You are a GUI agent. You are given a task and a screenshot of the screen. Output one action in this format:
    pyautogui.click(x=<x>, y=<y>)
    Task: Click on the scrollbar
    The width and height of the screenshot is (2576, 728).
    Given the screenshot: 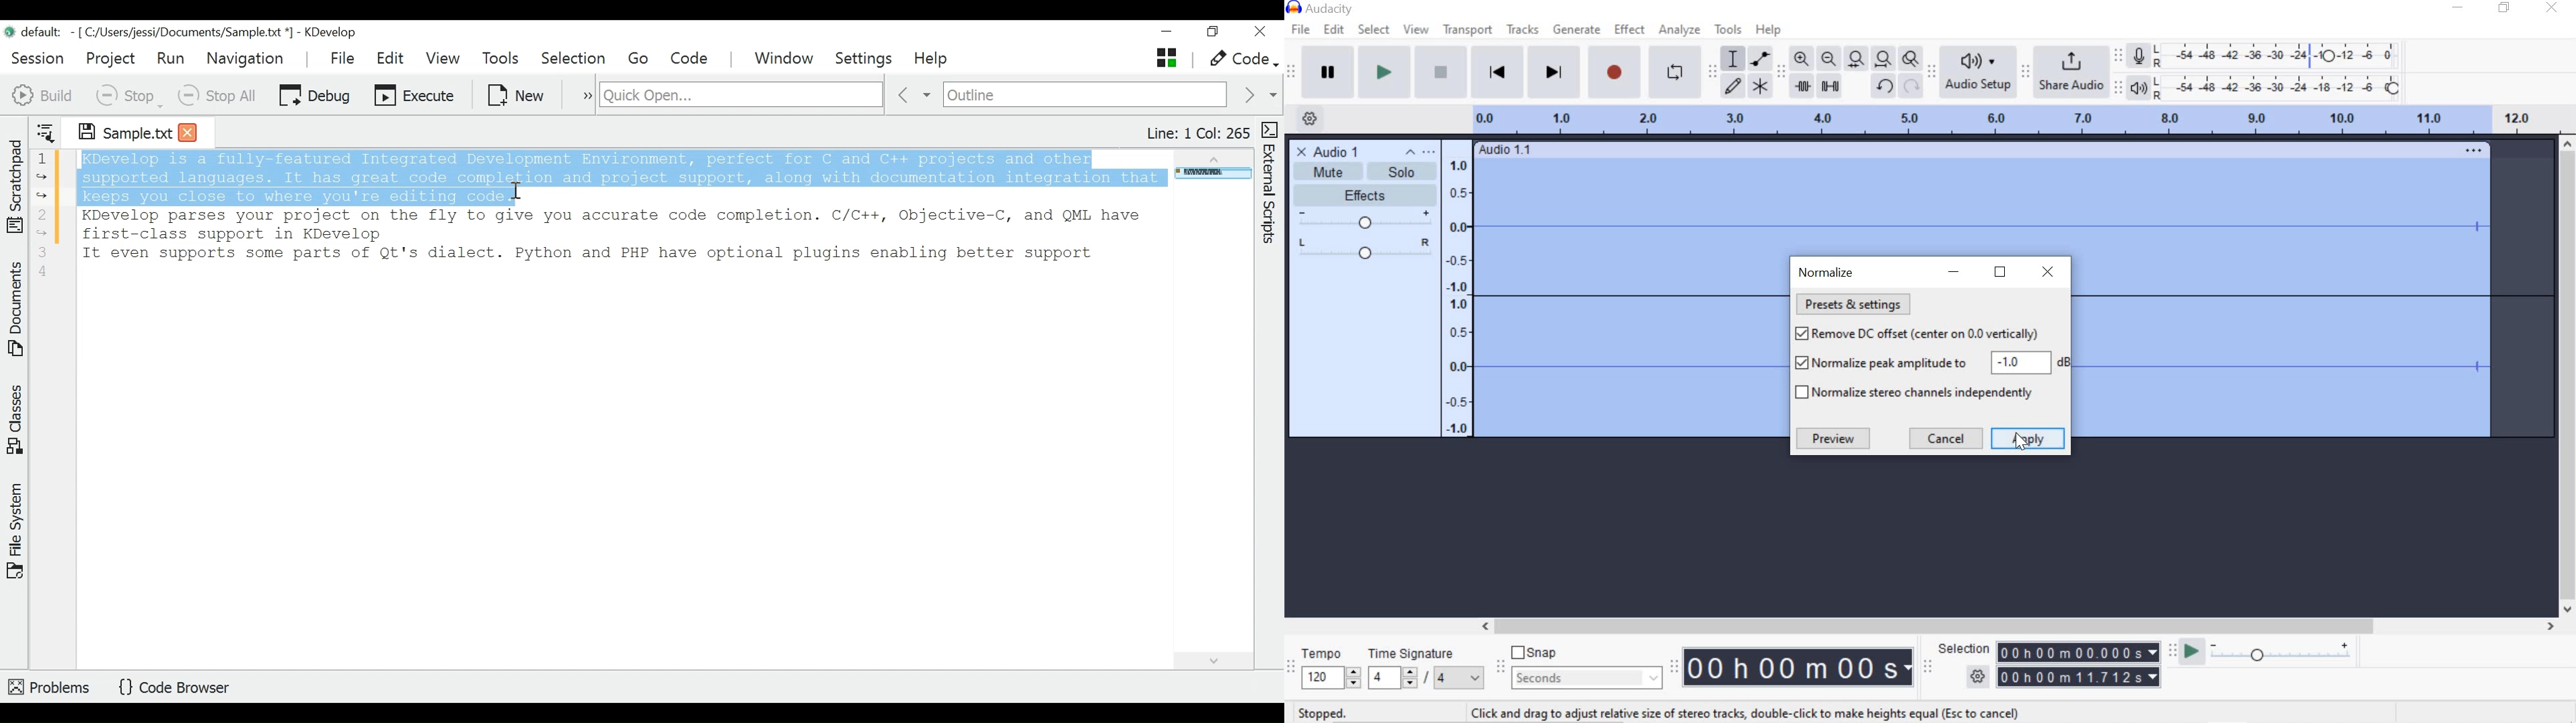 What is the action you would take?
    pyautogui.click(x=2016, y=625)
    